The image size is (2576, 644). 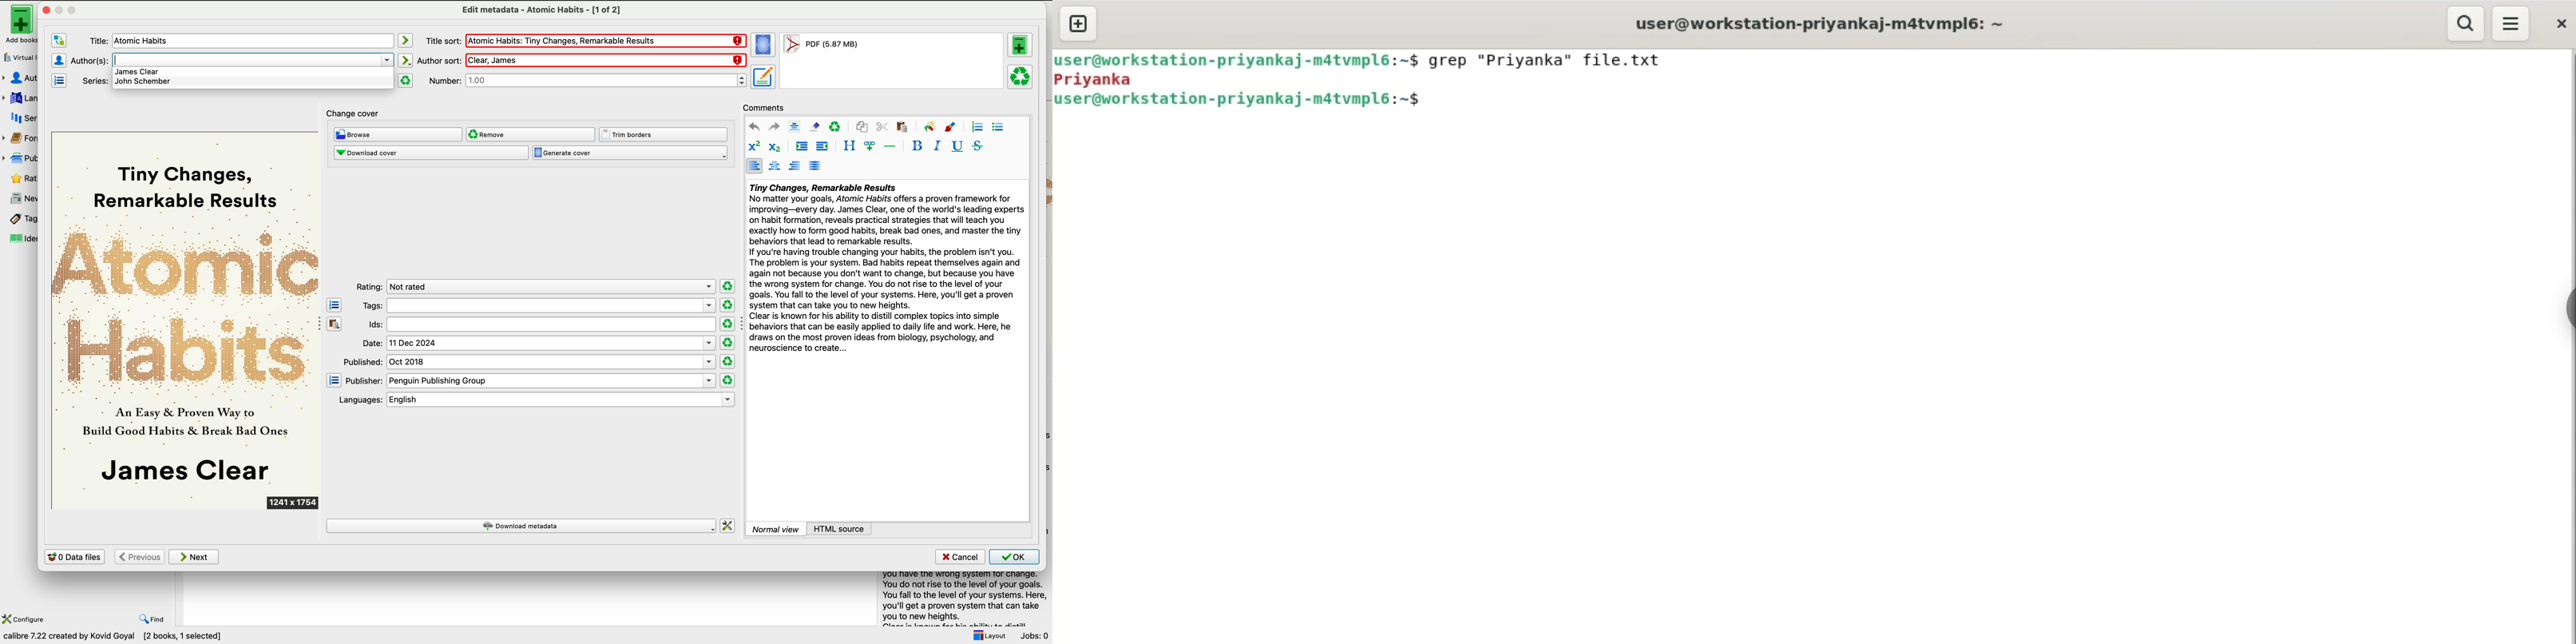 I want to click on jobs: 0, so click(x=1036, y=636).